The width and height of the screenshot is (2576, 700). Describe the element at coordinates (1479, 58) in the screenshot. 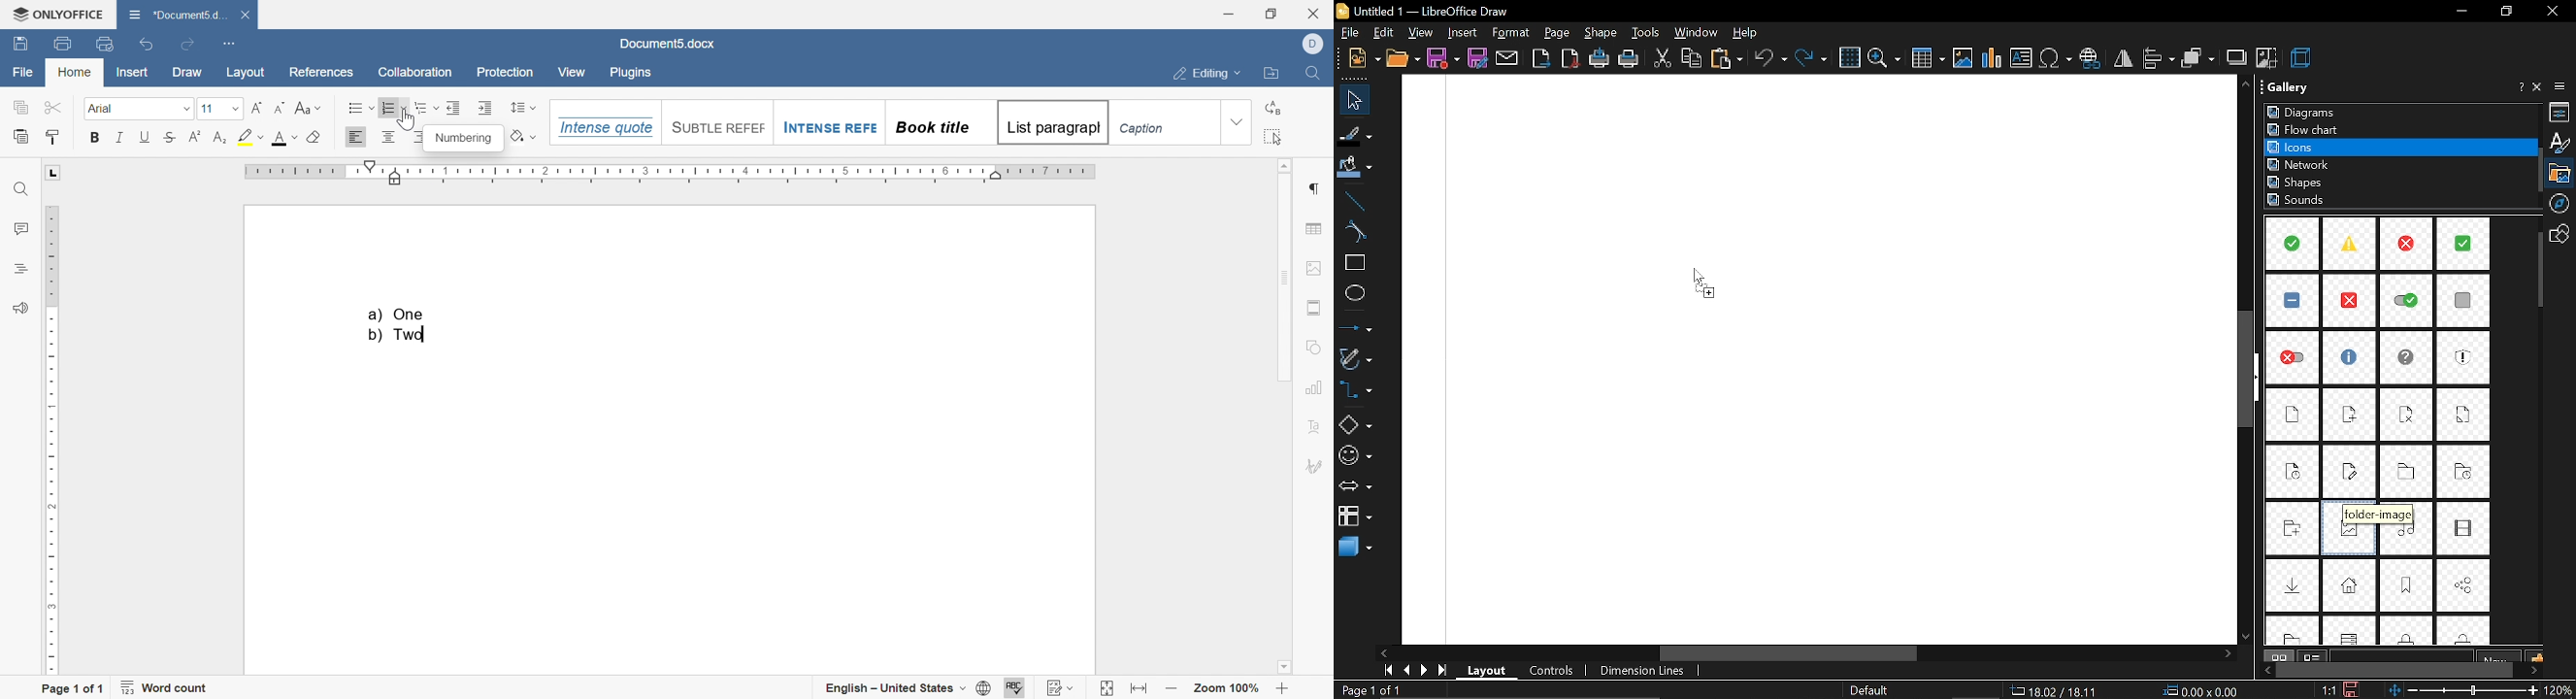

I see `save as` at that location.